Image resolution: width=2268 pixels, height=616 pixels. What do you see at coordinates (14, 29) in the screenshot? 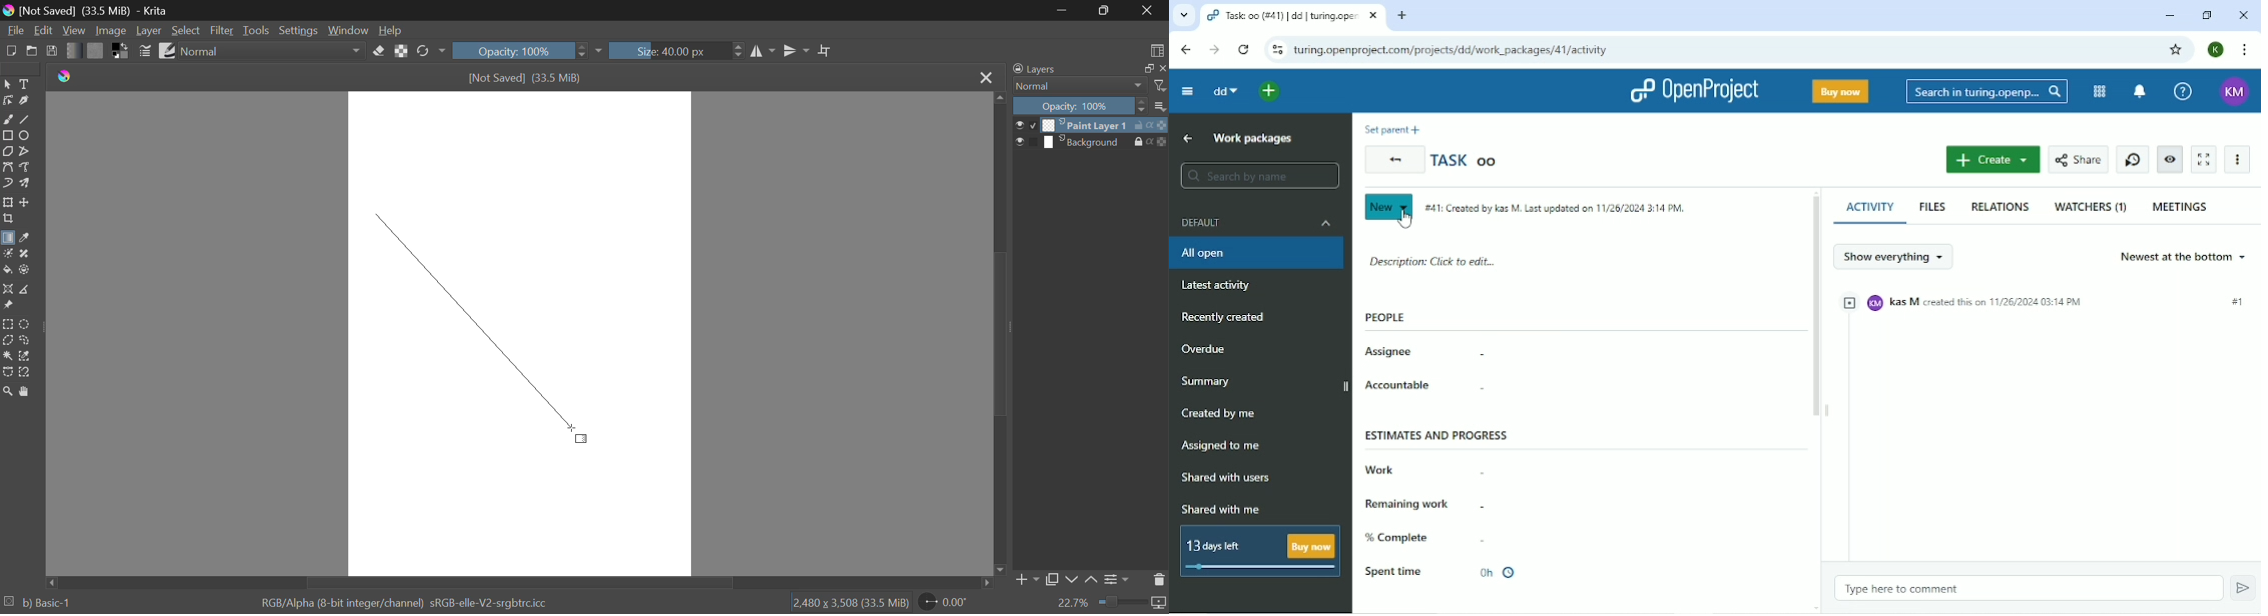
I see `File` at bounding box center [14, 29].